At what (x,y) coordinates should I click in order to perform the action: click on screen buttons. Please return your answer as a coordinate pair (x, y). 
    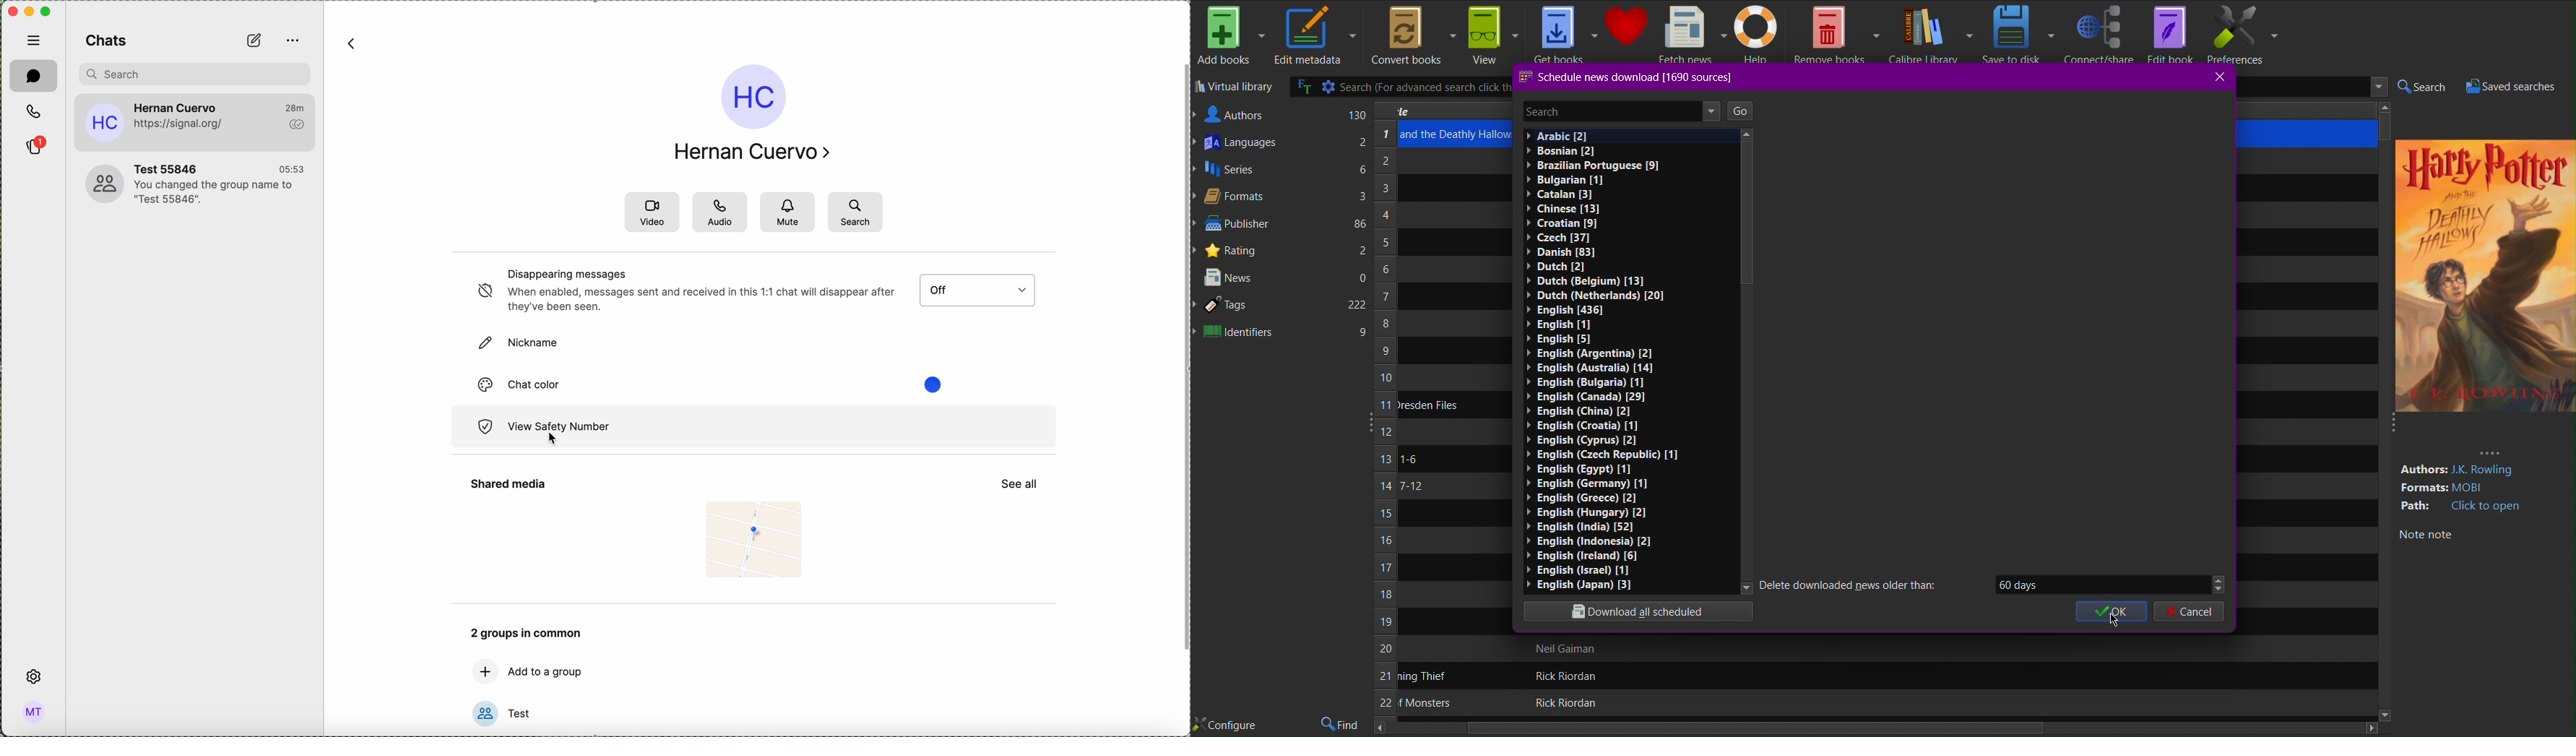
    Looking at the image, I should click on (27, 10).